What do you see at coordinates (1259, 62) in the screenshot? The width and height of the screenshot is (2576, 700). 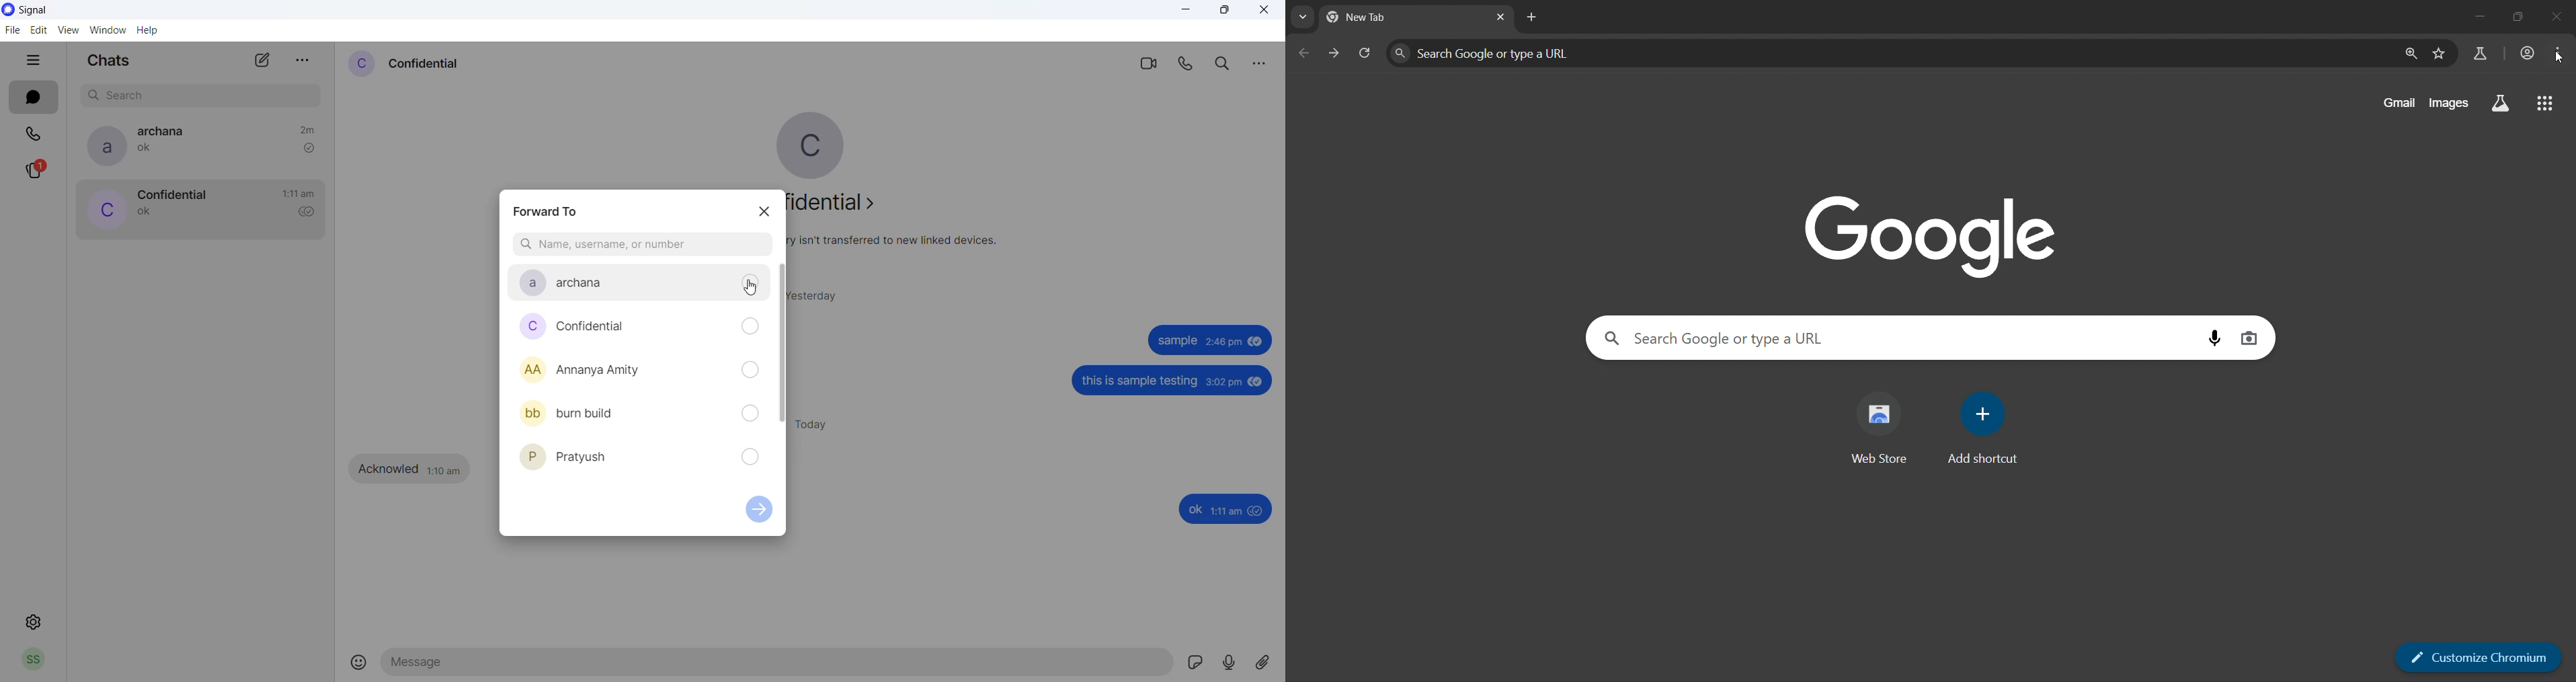 I see `more options` at bounding box center [1259, 62].